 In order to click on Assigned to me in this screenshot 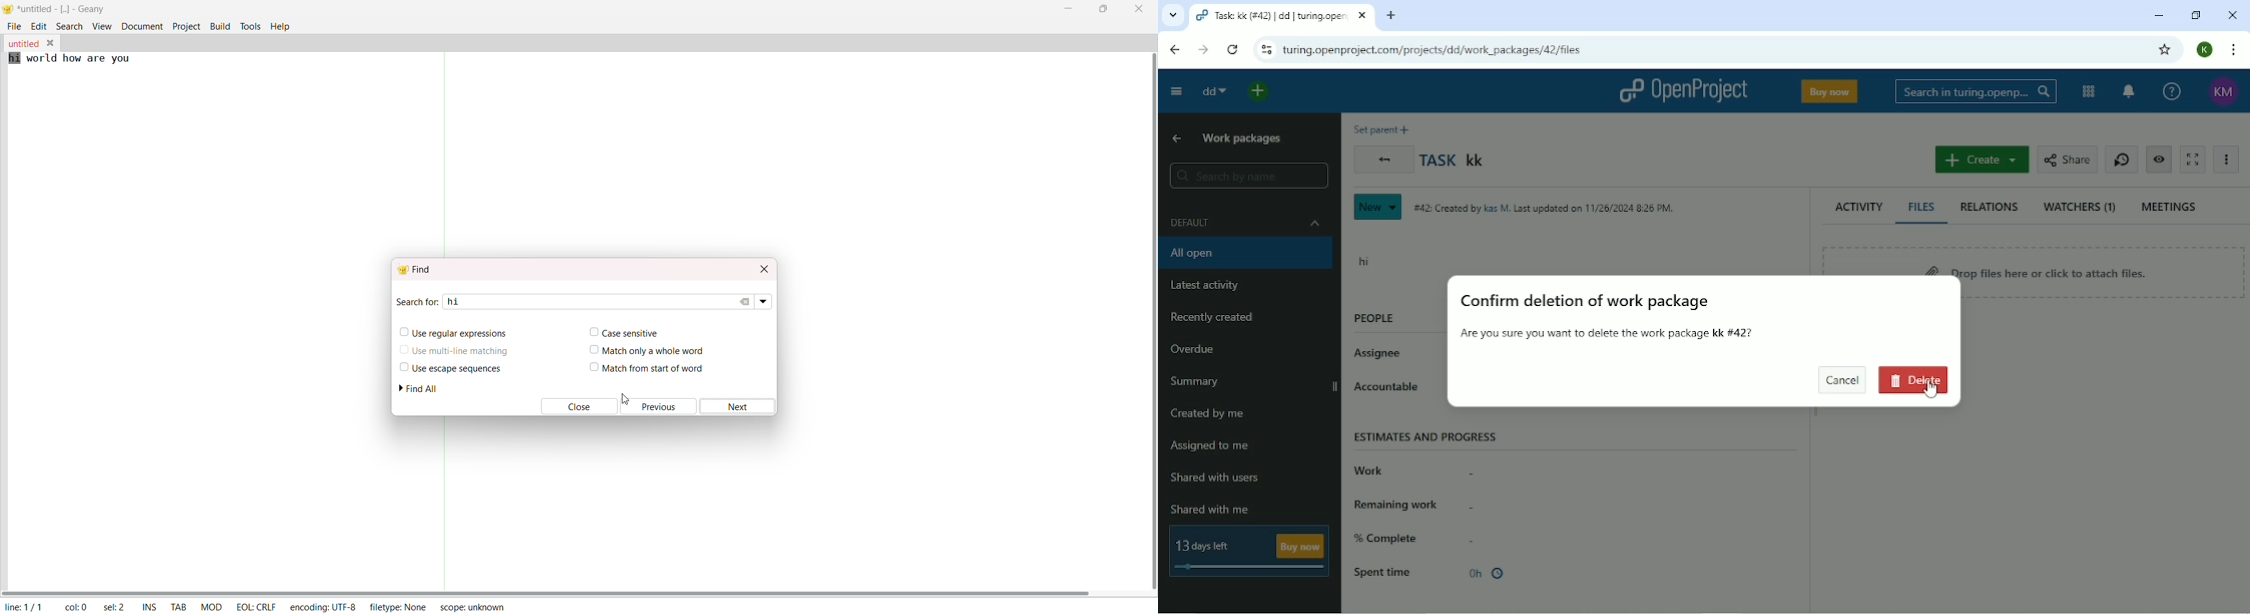, I will do `click(1211, 448)`.